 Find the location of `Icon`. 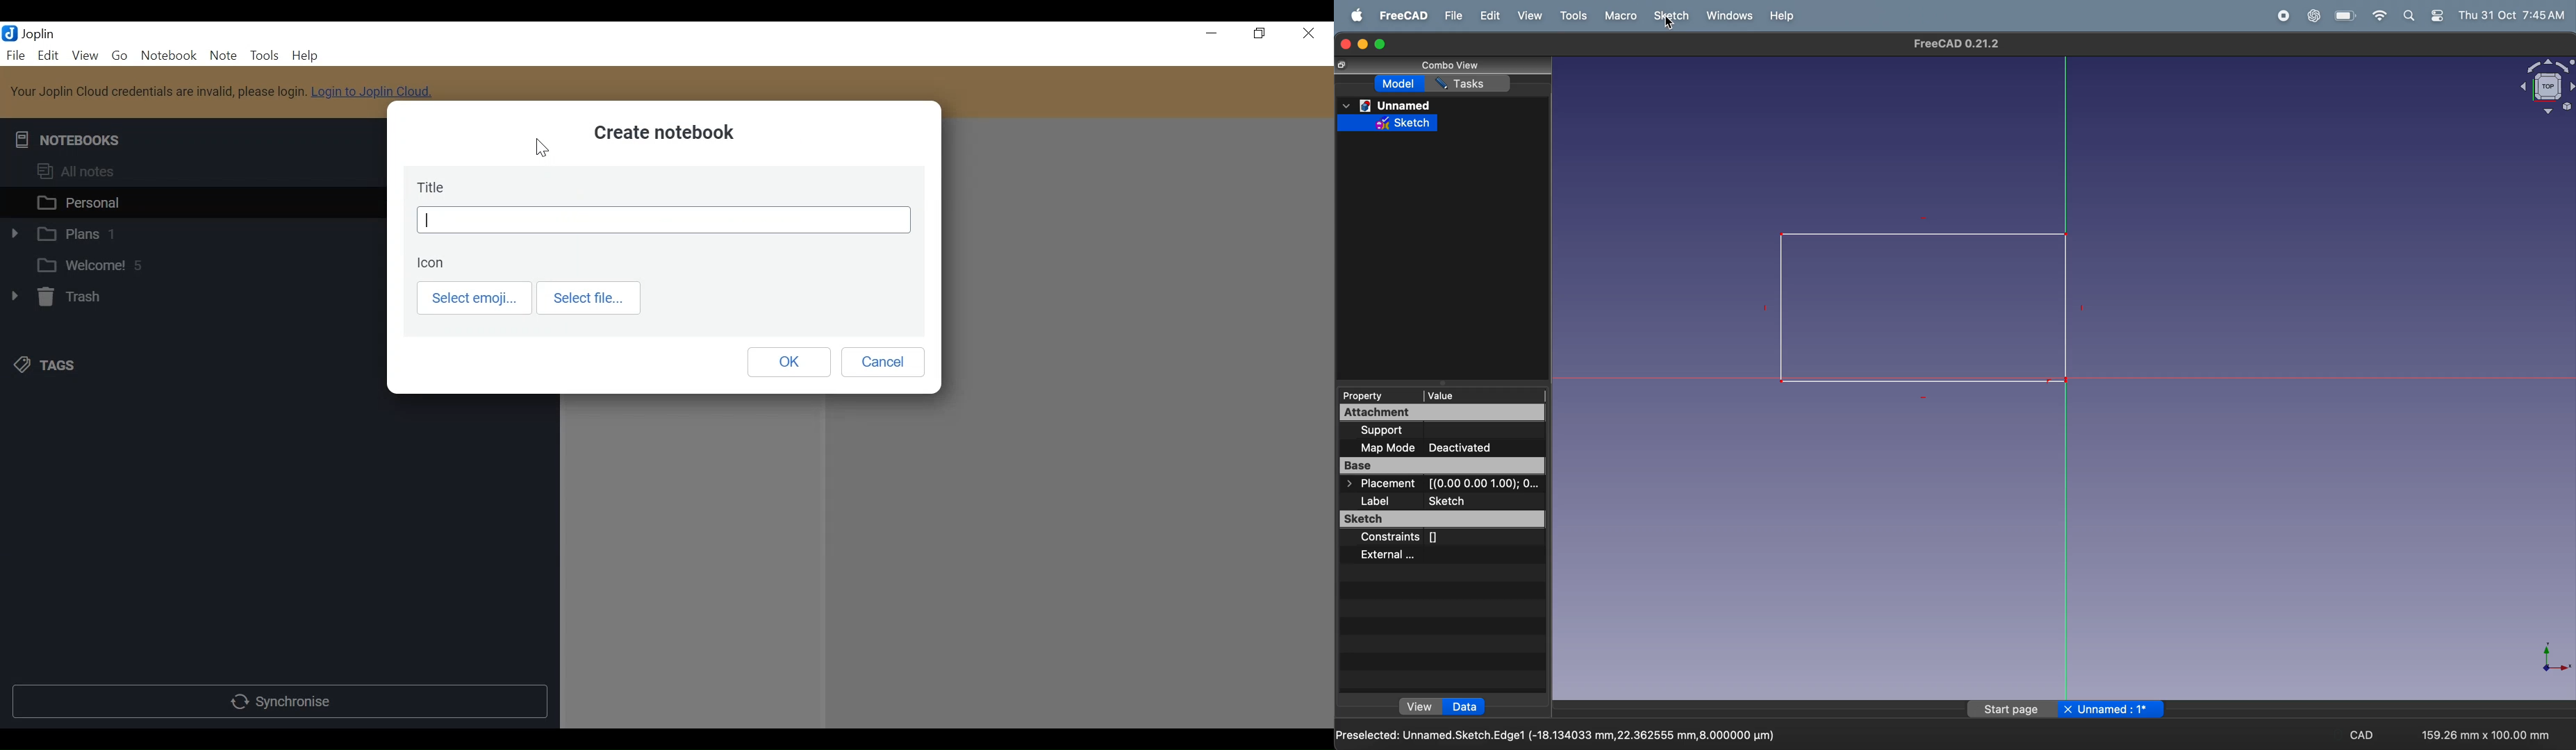

Icon is located at coordinates (432, 263).